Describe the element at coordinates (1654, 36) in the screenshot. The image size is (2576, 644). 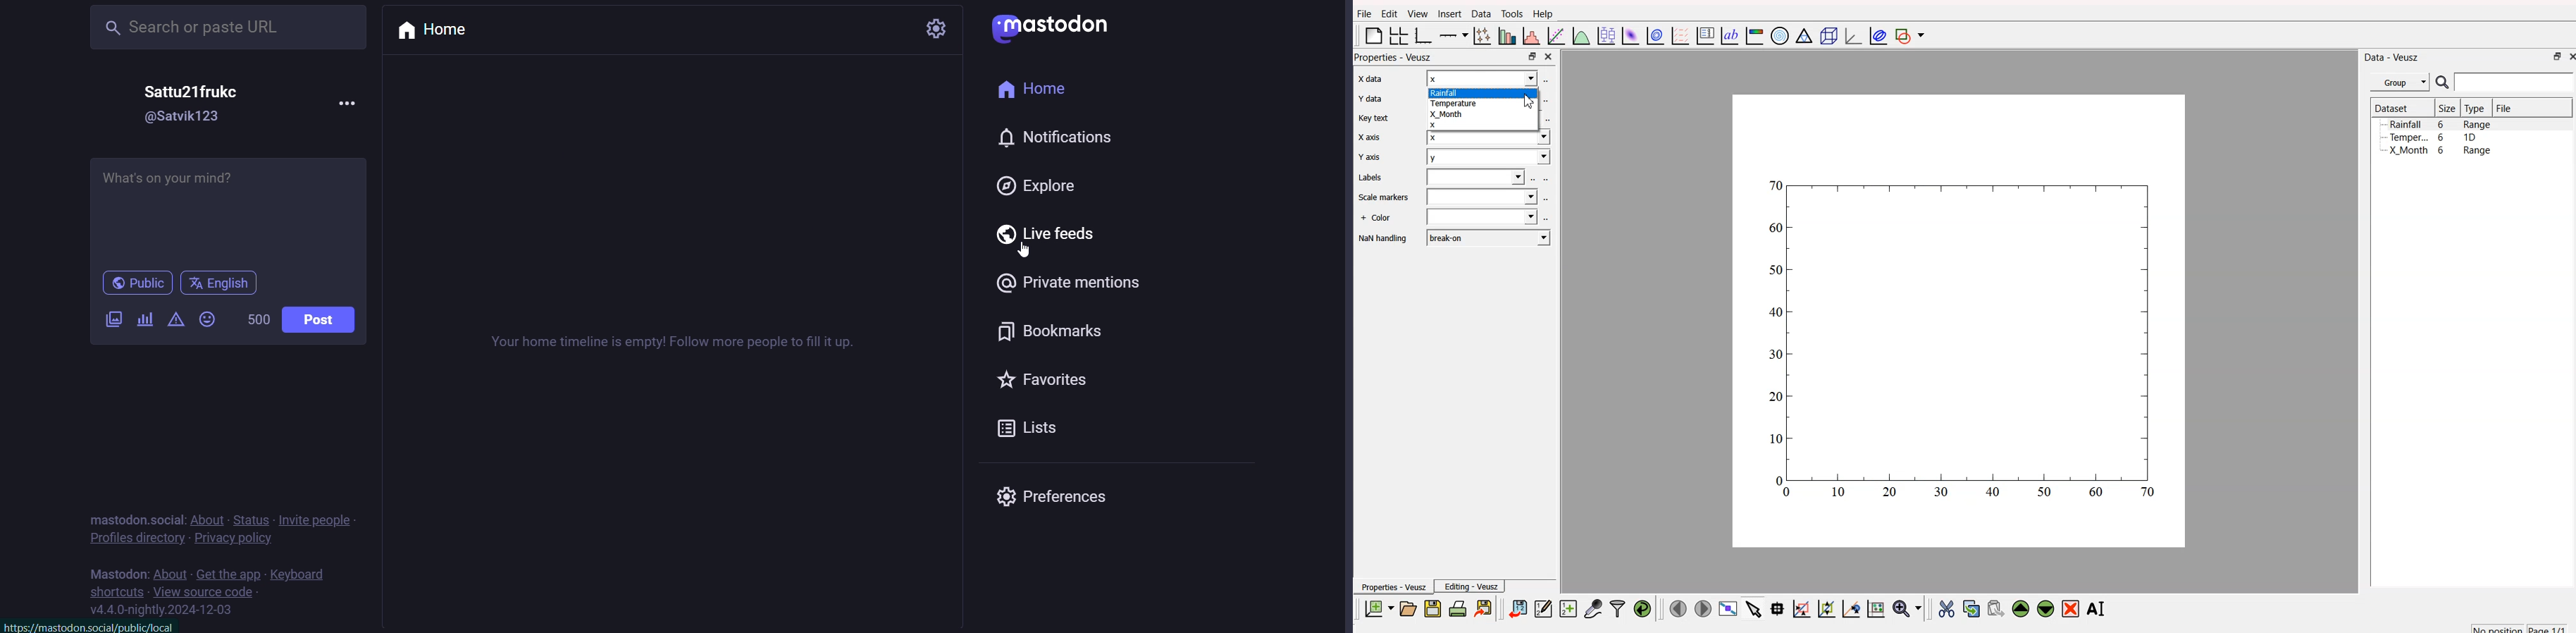
I see `plot data` at that location.